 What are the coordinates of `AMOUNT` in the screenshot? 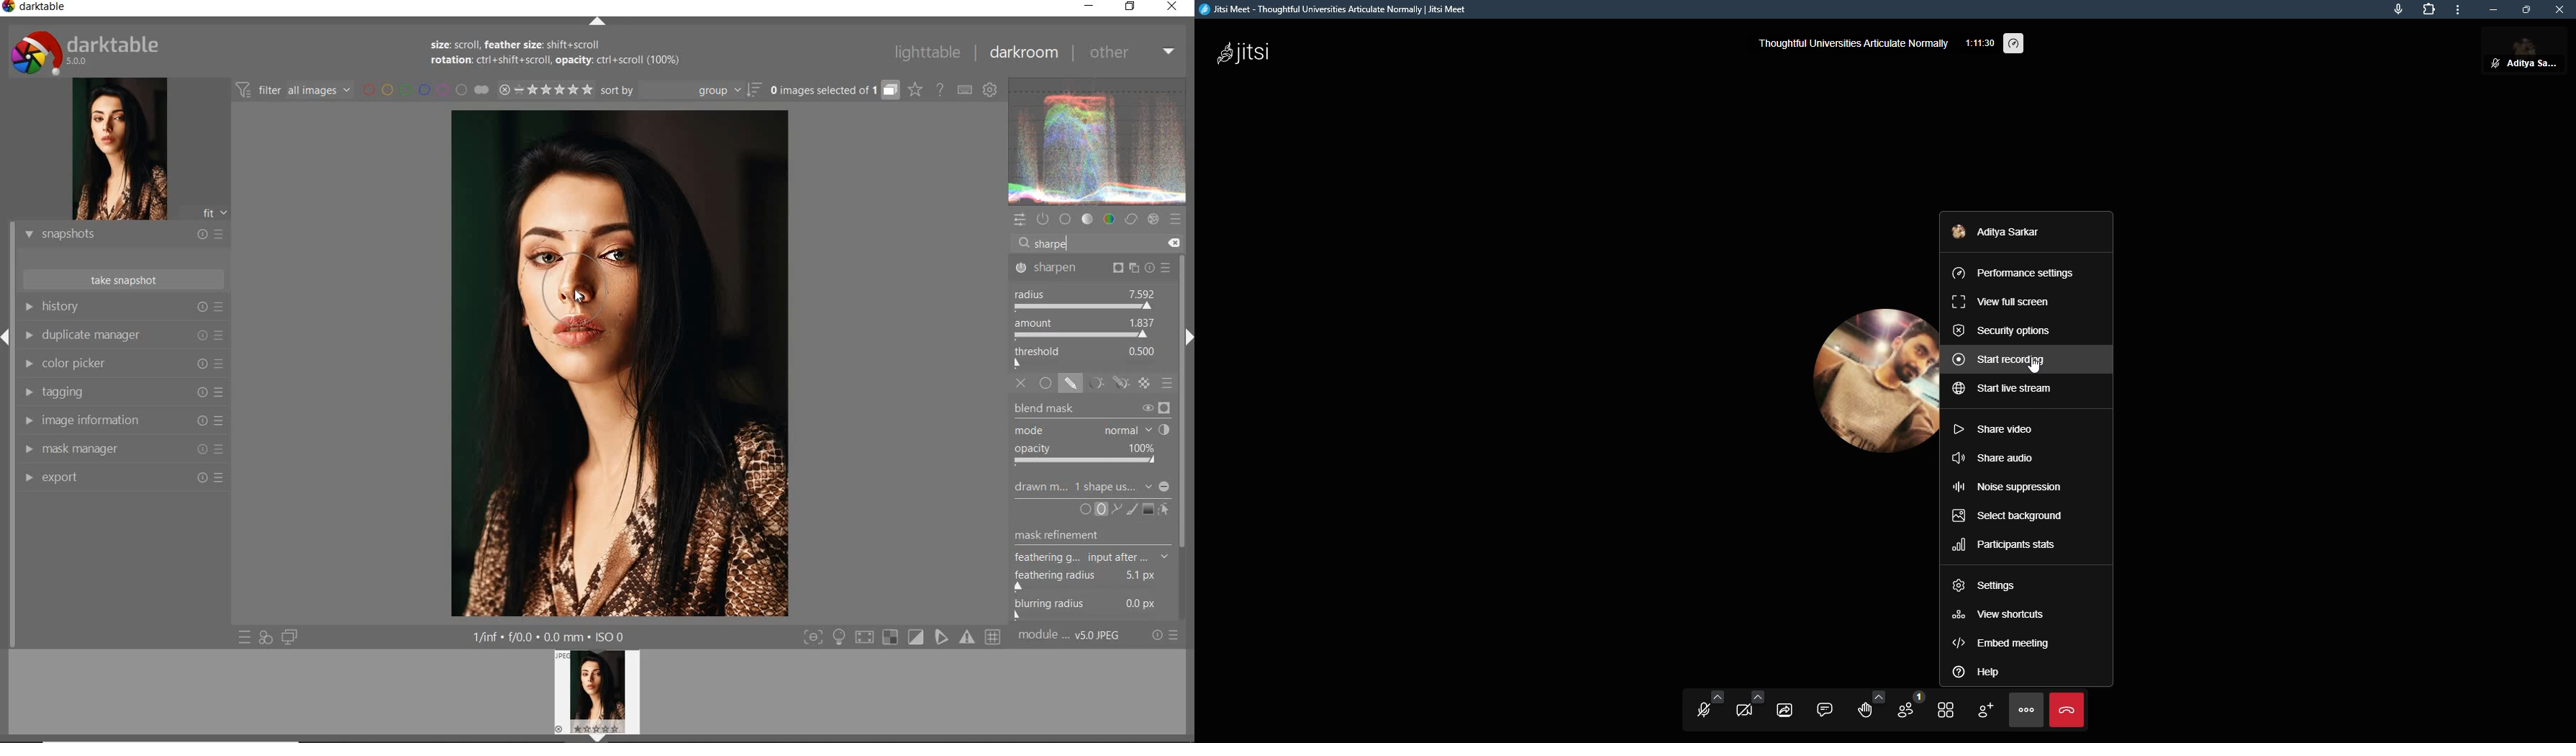 It's located at (1085, 328).